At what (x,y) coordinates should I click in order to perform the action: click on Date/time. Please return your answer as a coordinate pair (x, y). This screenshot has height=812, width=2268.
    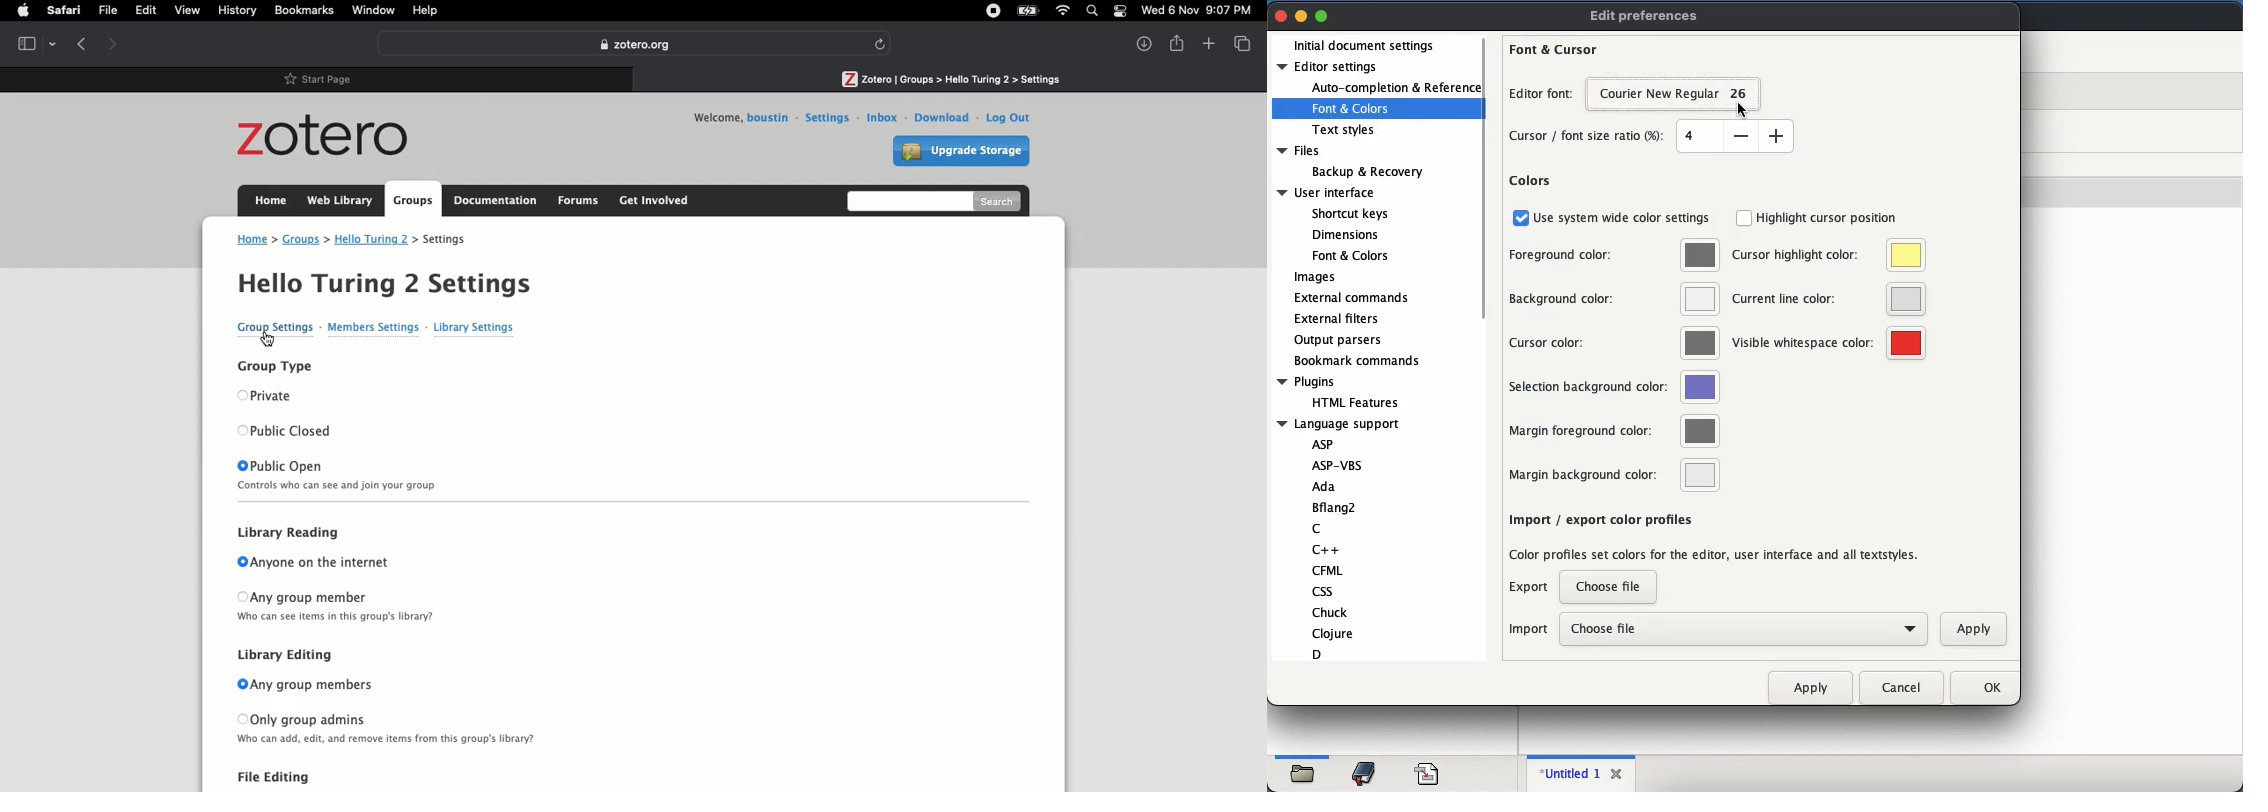
    Looking at the image, I should click on (1200, 11).